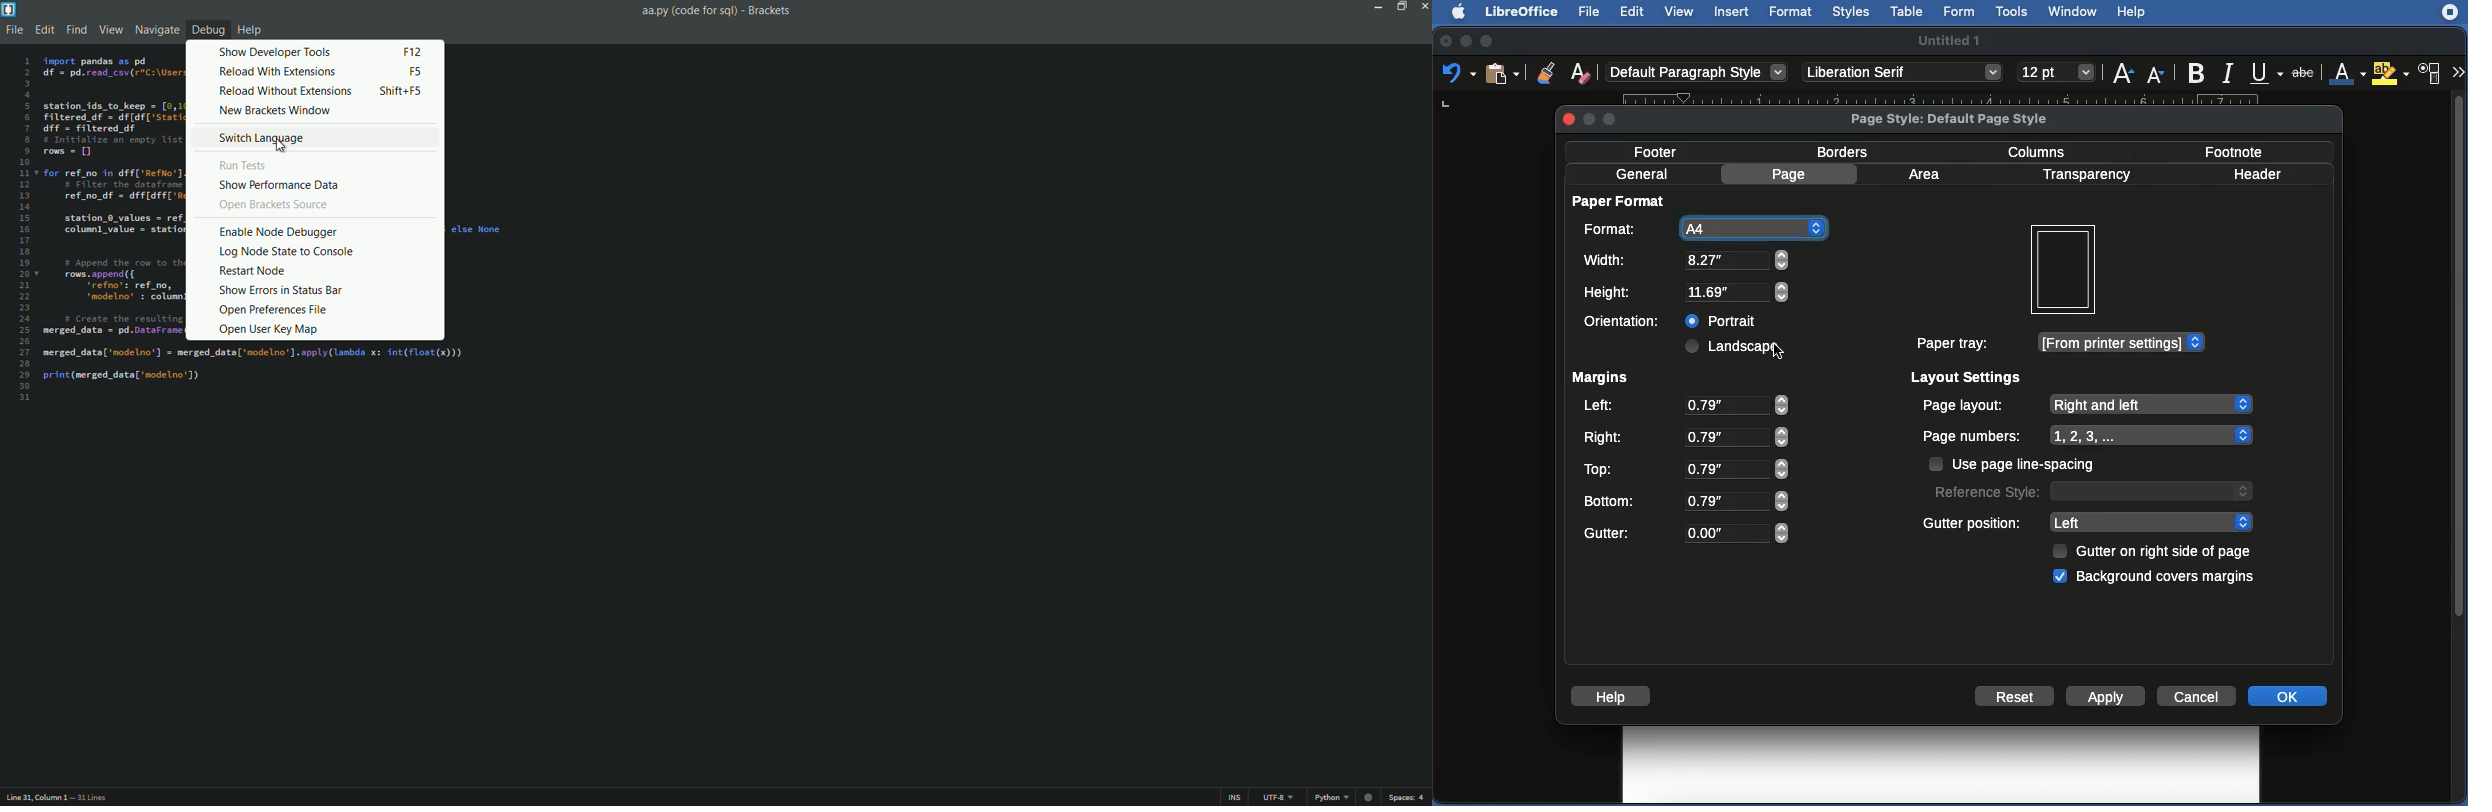 Image resolution: width=2492 pixels, height=812 pixels. Describe the element at coordinates (1737, 470) in the screenshot. I see `0.79"` at that location.